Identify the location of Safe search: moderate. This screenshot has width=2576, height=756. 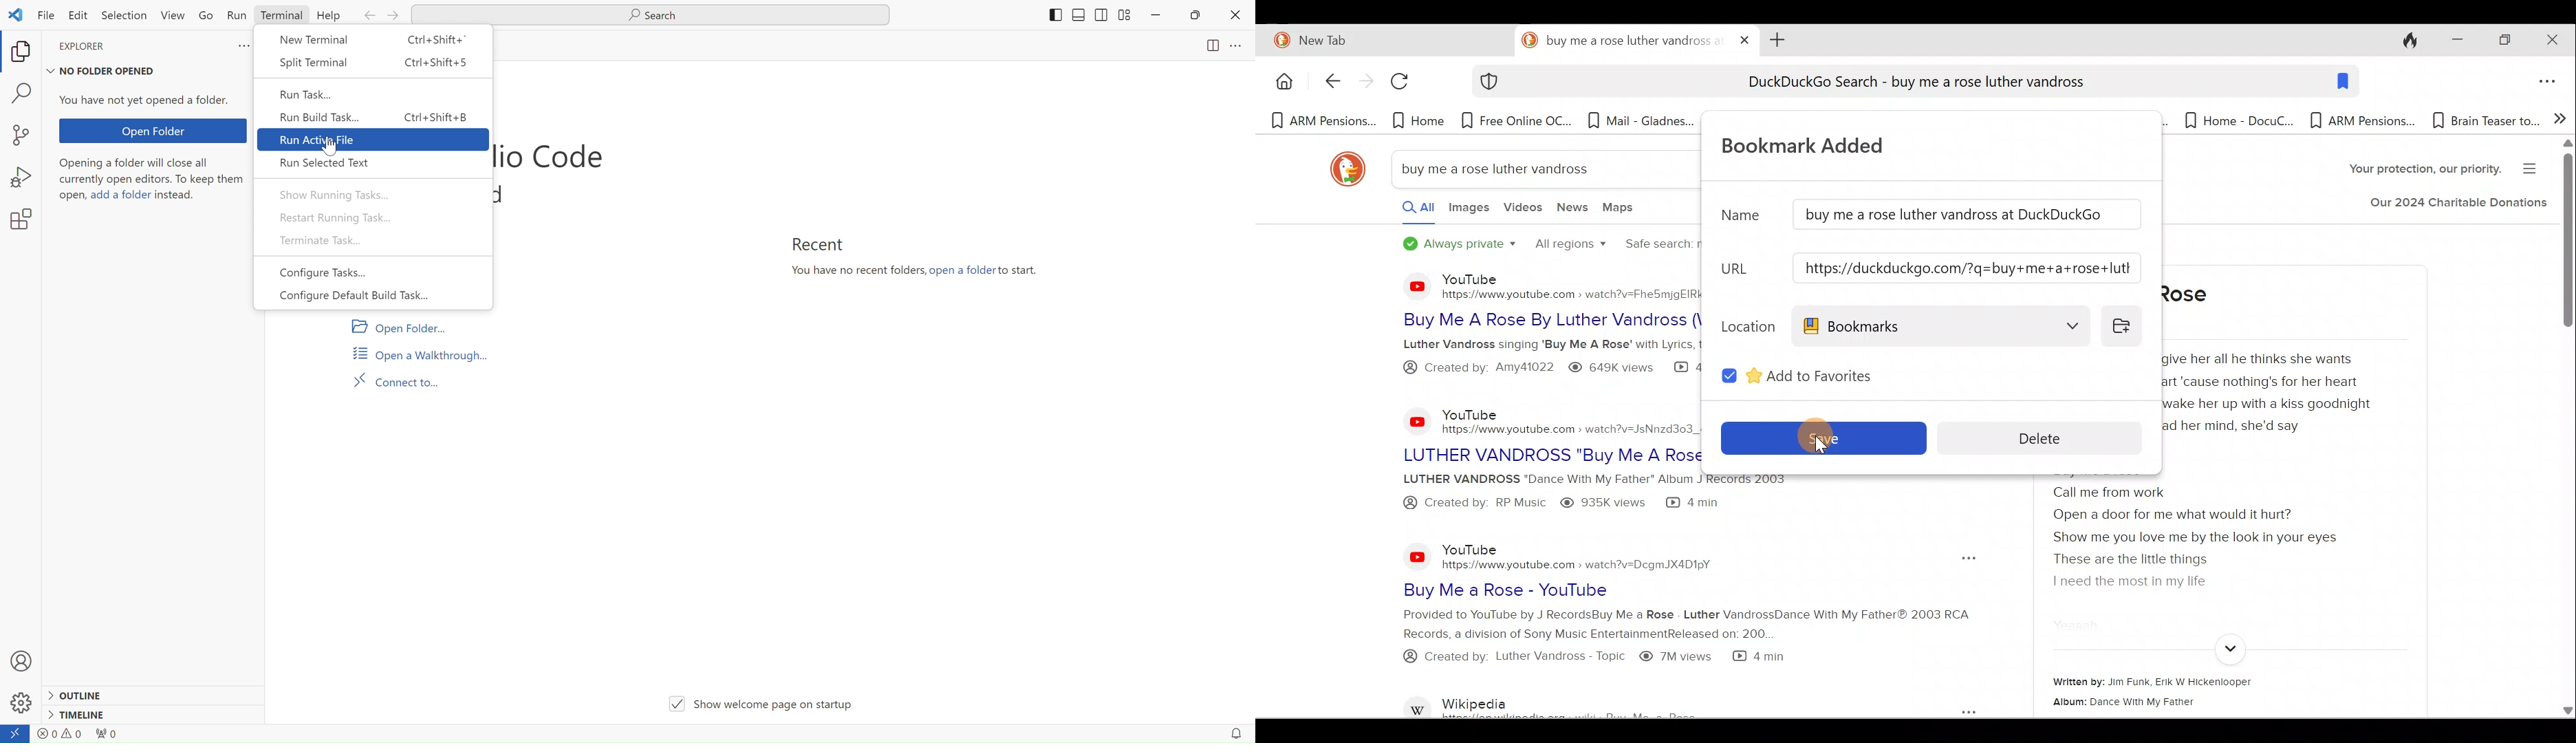
(1656, 246).